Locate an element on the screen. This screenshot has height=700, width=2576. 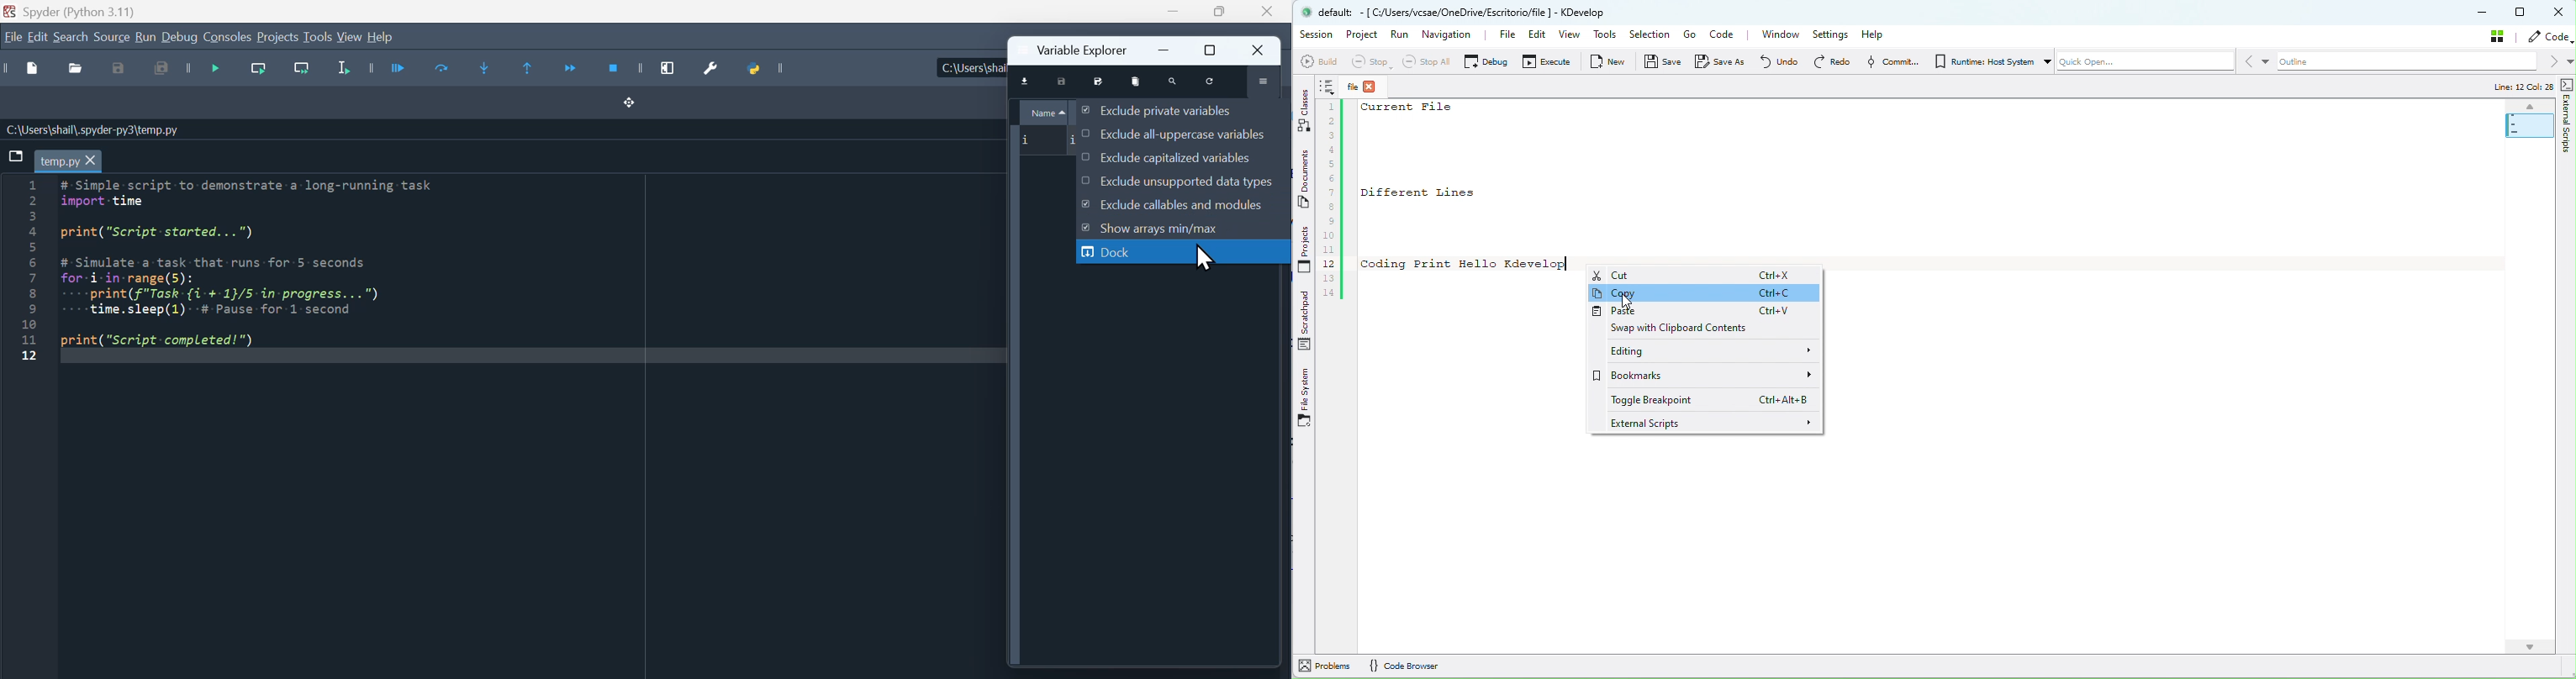
Quick Open is located at coordinates (2138, 64).